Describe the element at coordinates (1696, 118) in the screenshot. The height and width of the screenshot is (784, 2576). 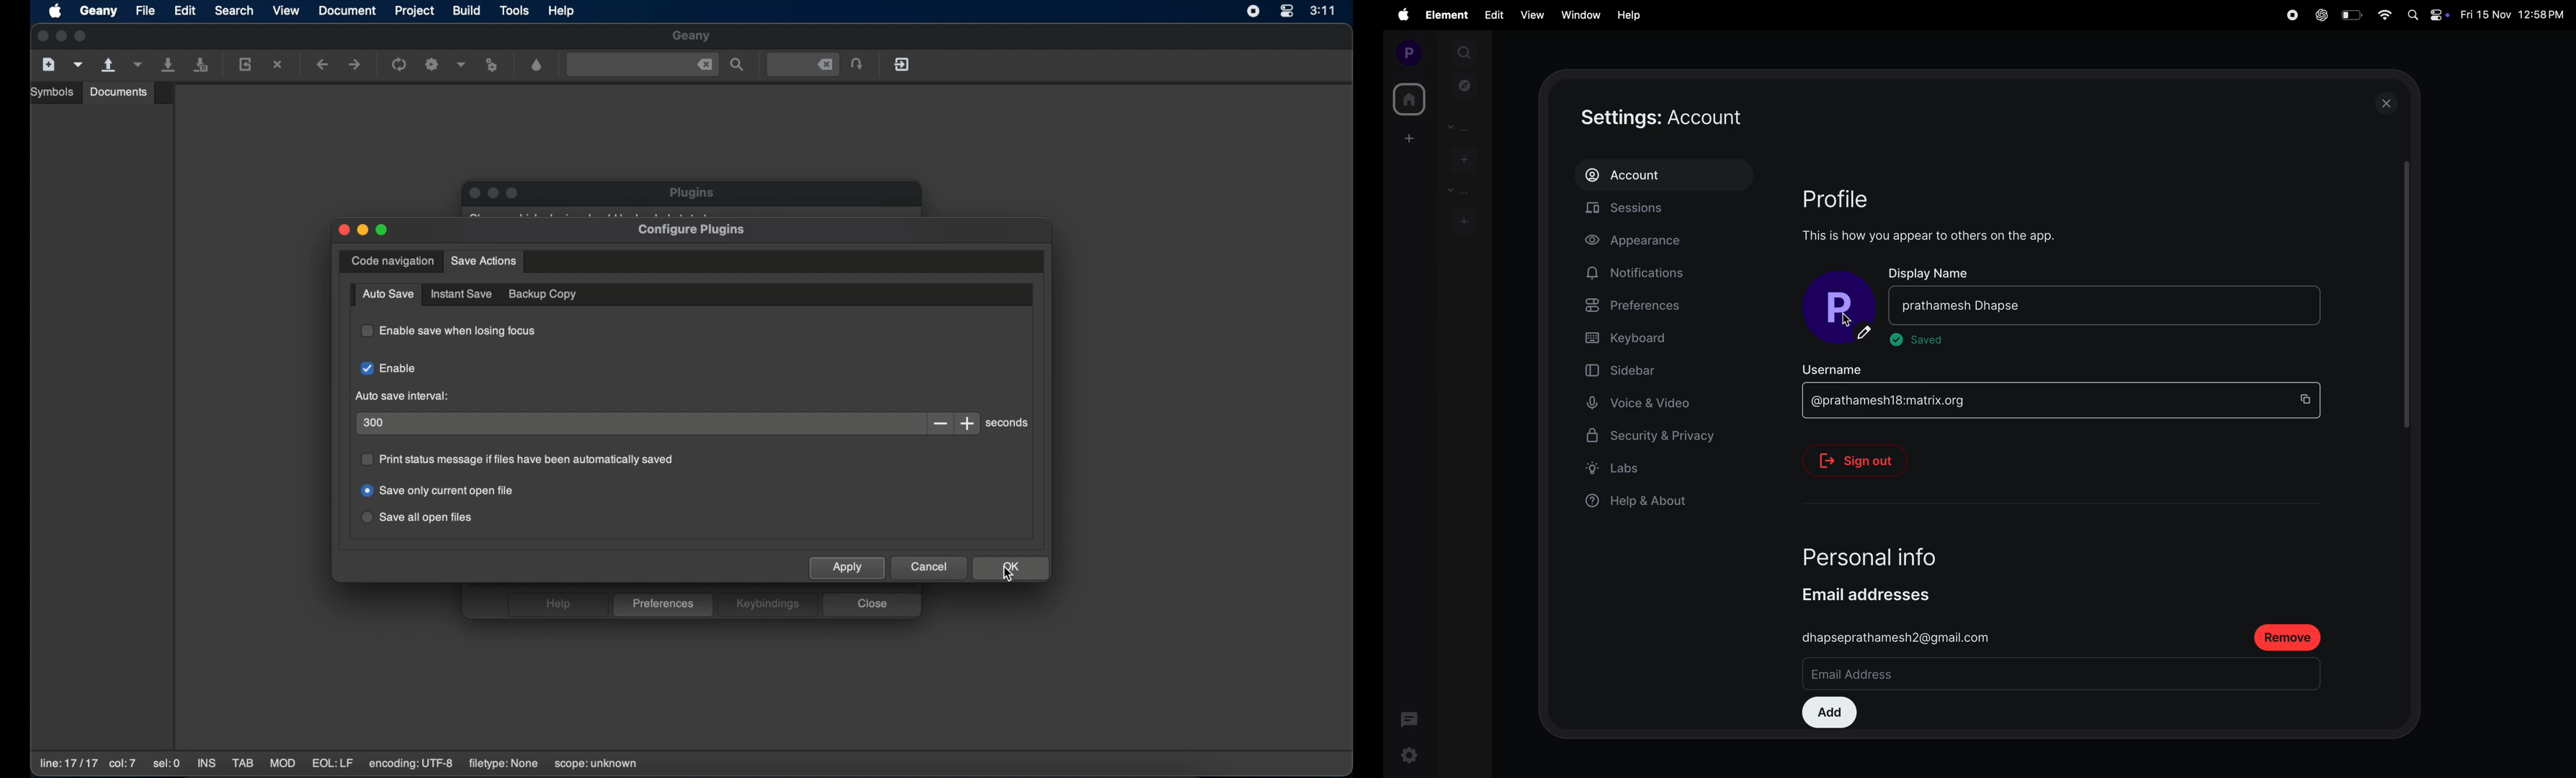
I see `settings account` at that location.